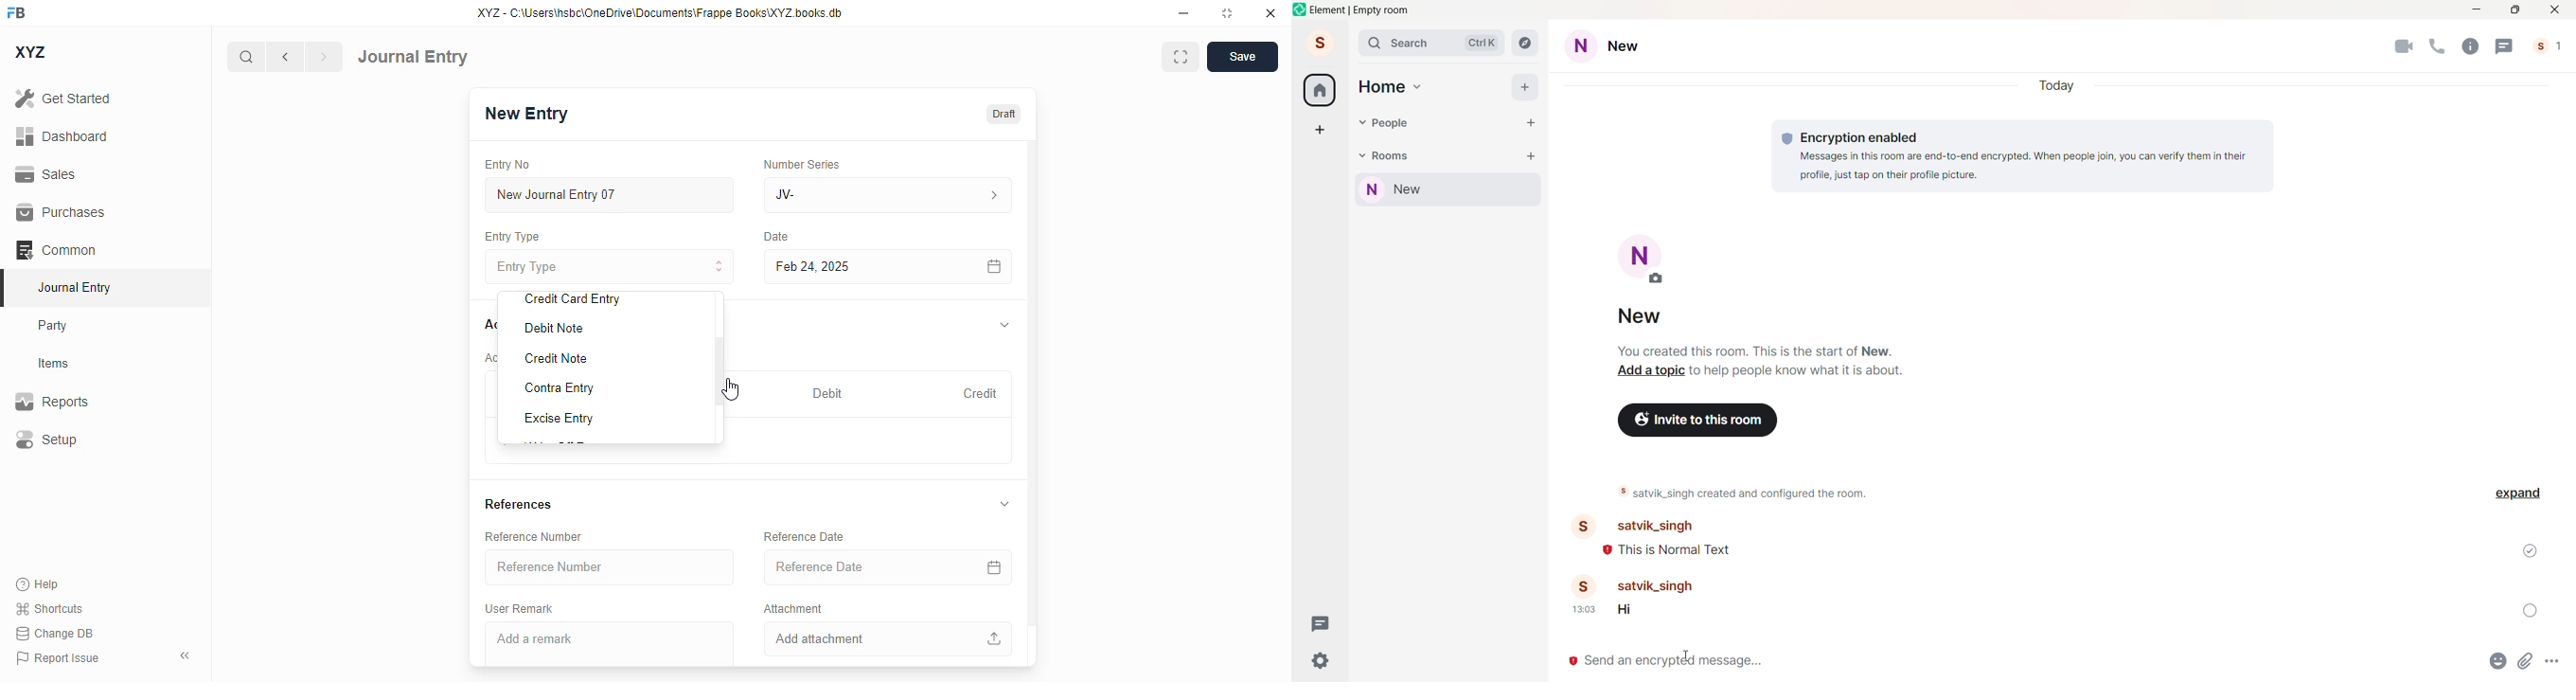 The width and height of the screenshot is (2576, 700). What do you see at coordinates (2470, 46) in the screenshot?
I see `Room Info` at bounding box center [2470, 46].